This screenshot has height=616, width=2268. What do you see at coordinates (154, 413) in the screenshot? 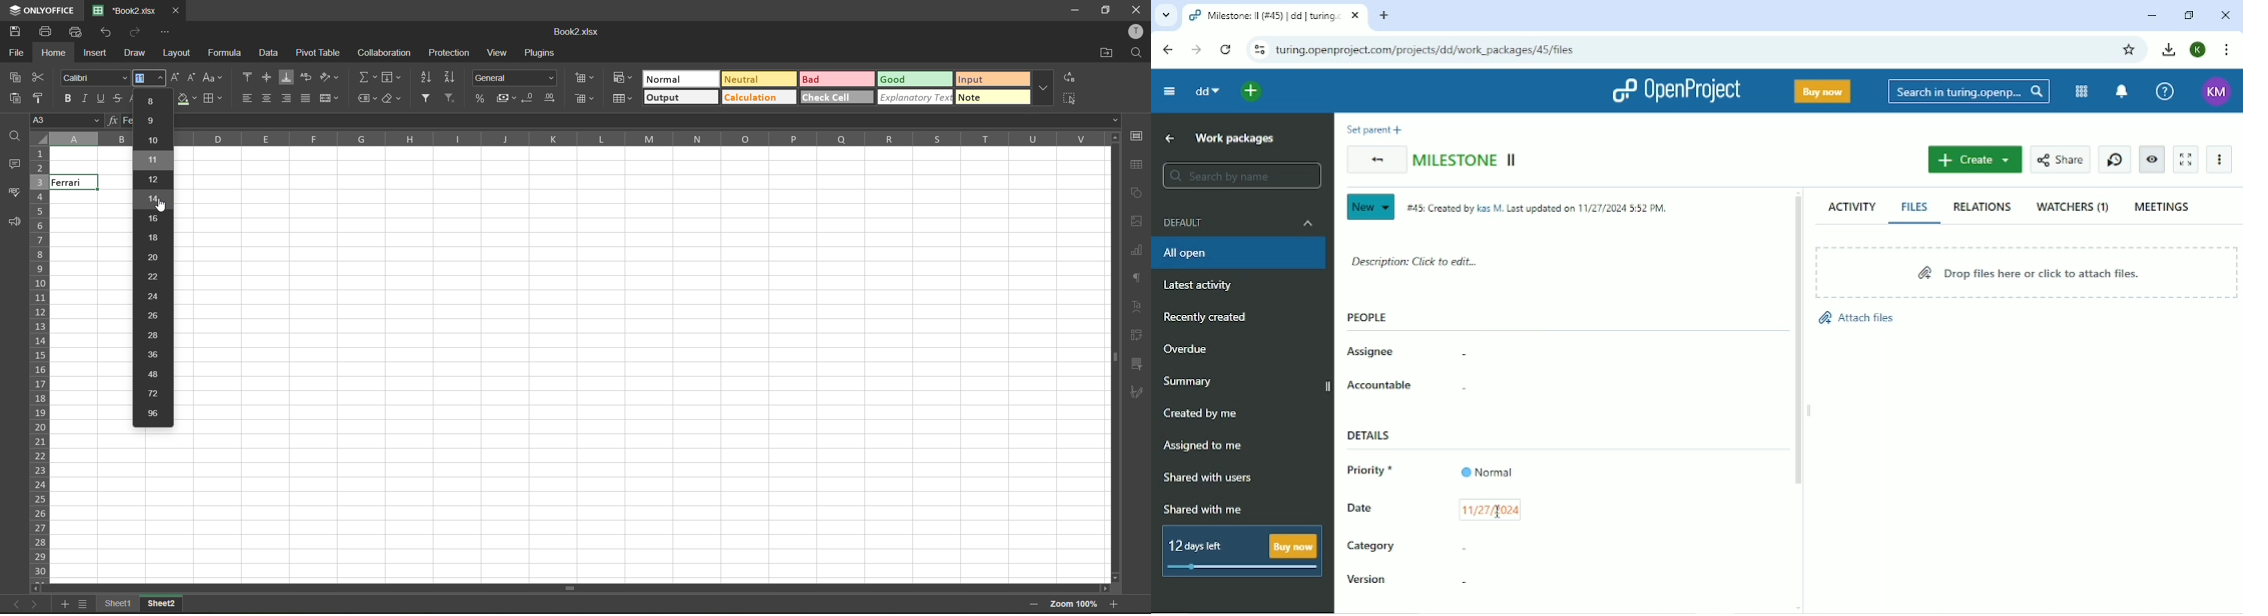
I see `96` at bounding box center [154, 413].